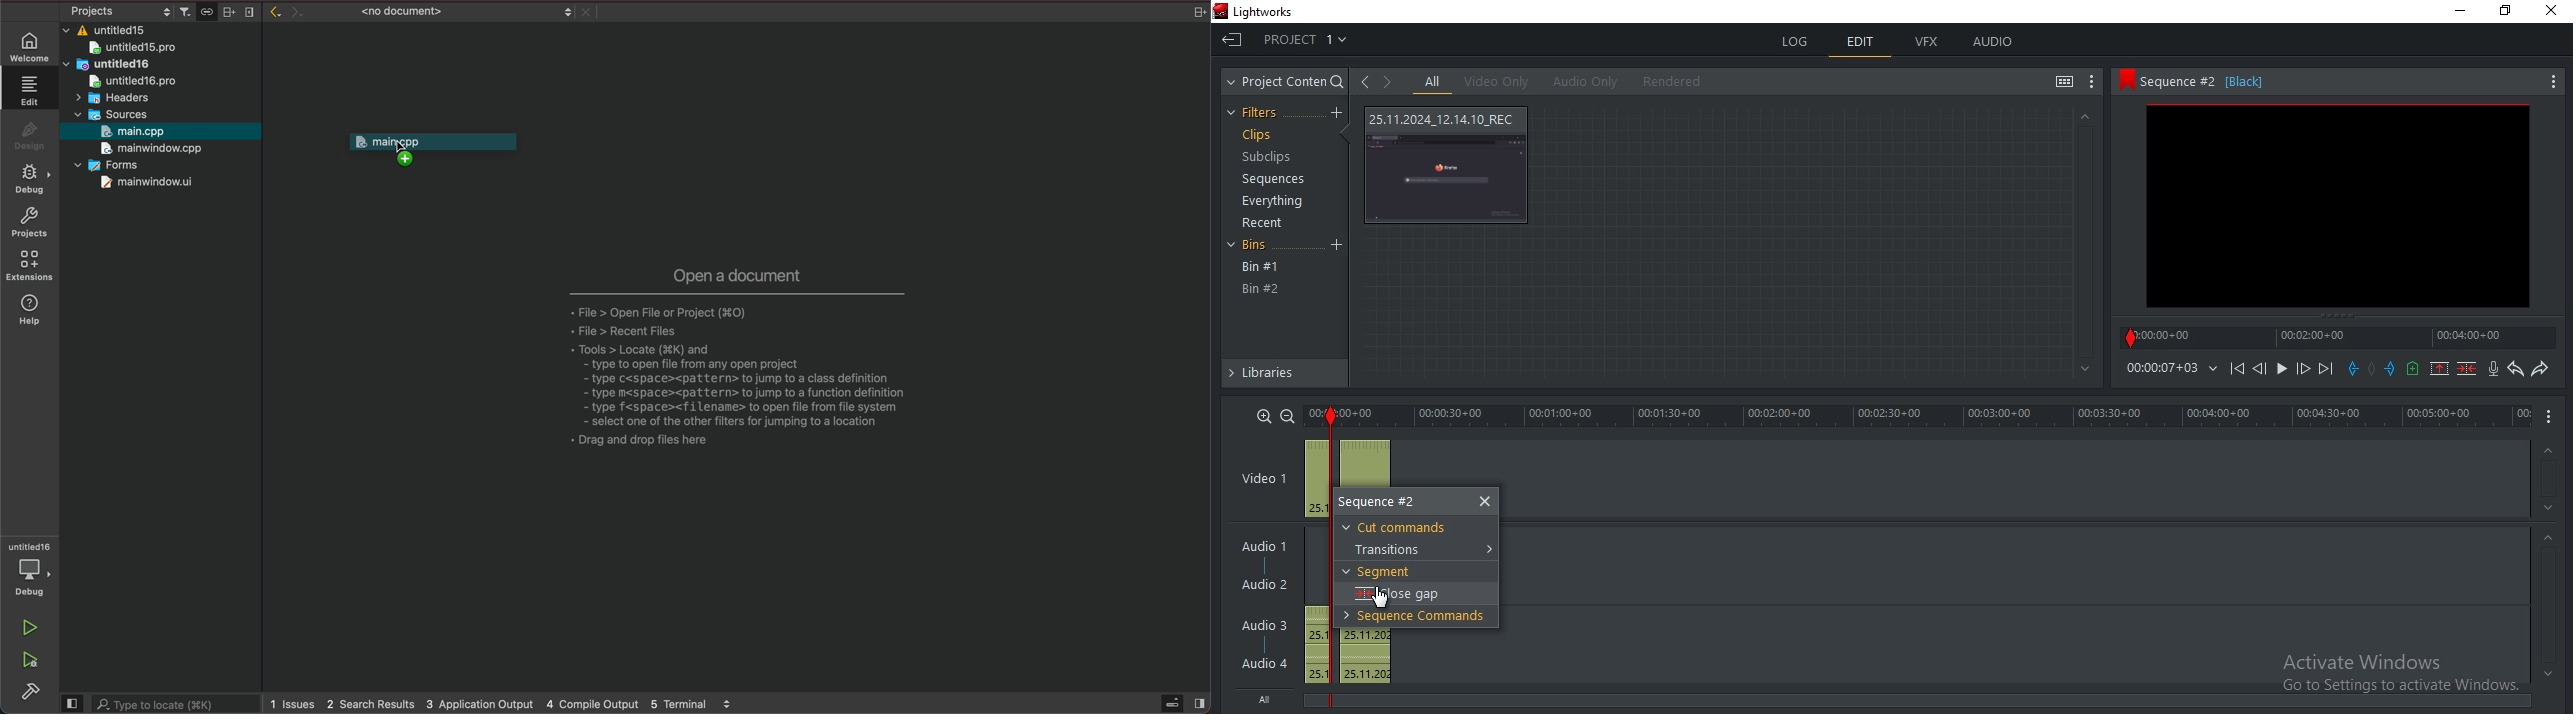  What do you see at coordinates (1486, 500) in the screenshot?
I see `close` at bounding box center [1486, 500].